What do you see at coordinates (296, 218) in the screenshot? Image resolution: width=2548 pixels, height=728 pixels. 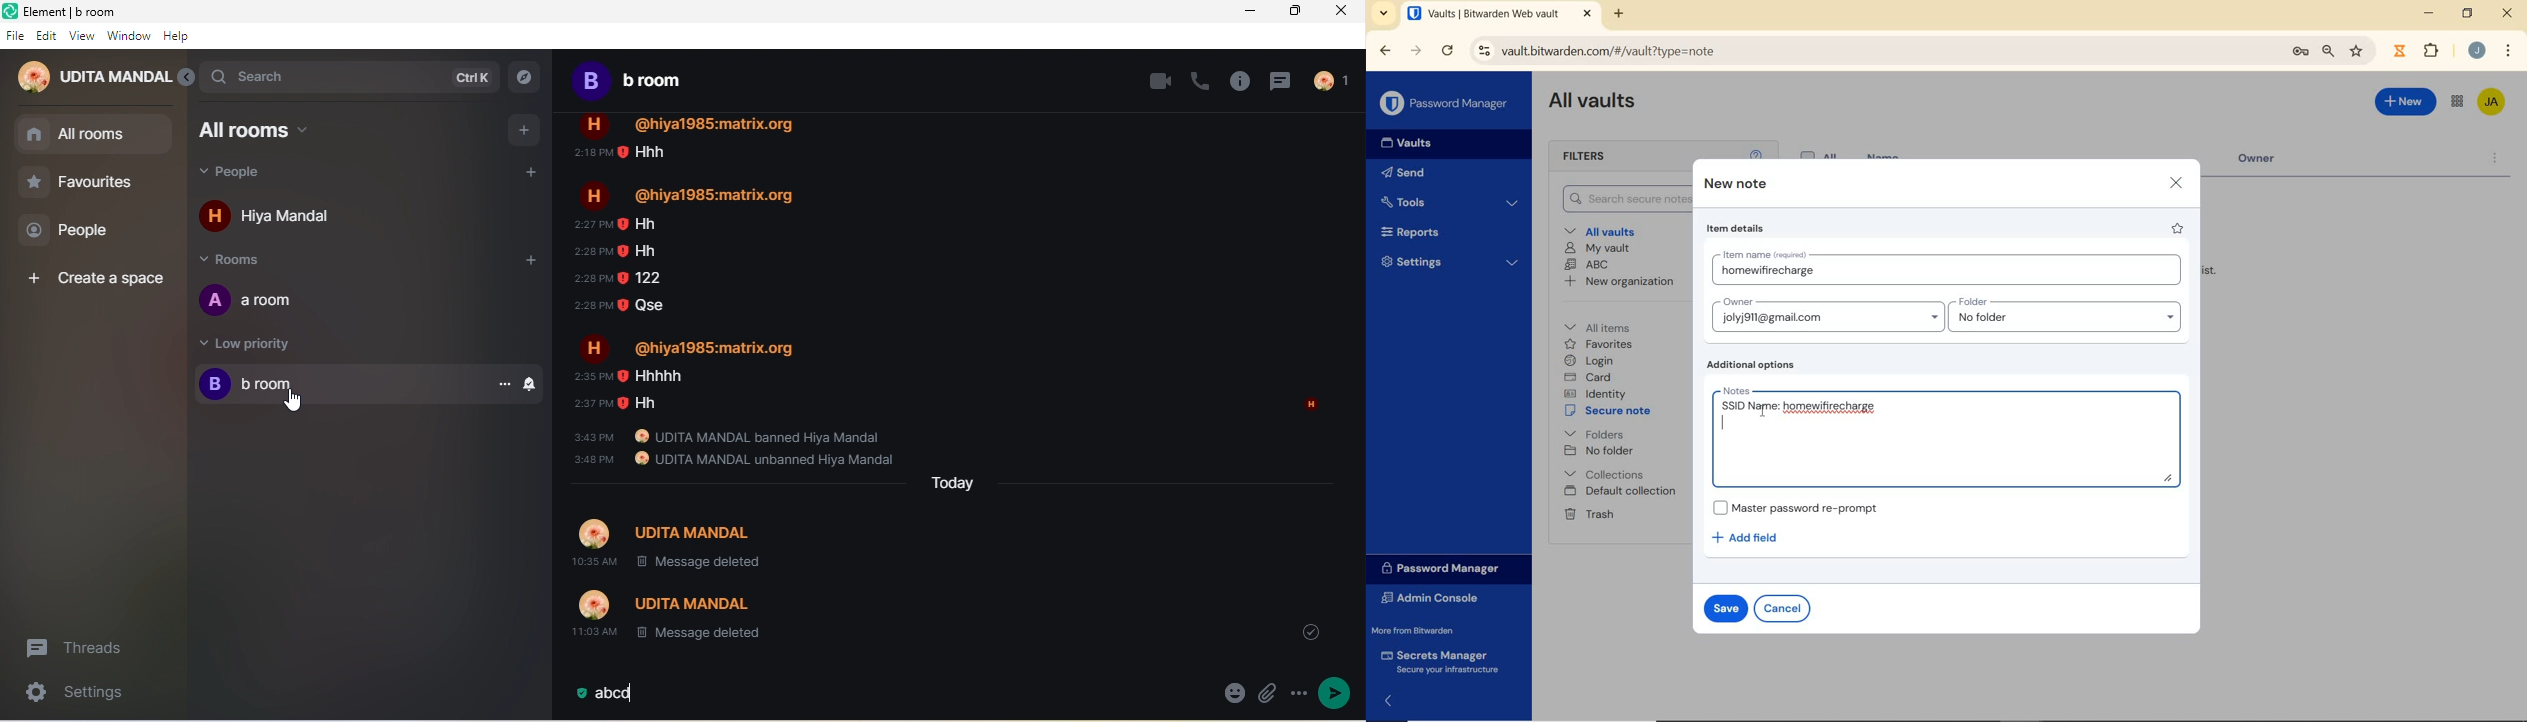 I see `hiya mandal` at bounding box center [296, 218].